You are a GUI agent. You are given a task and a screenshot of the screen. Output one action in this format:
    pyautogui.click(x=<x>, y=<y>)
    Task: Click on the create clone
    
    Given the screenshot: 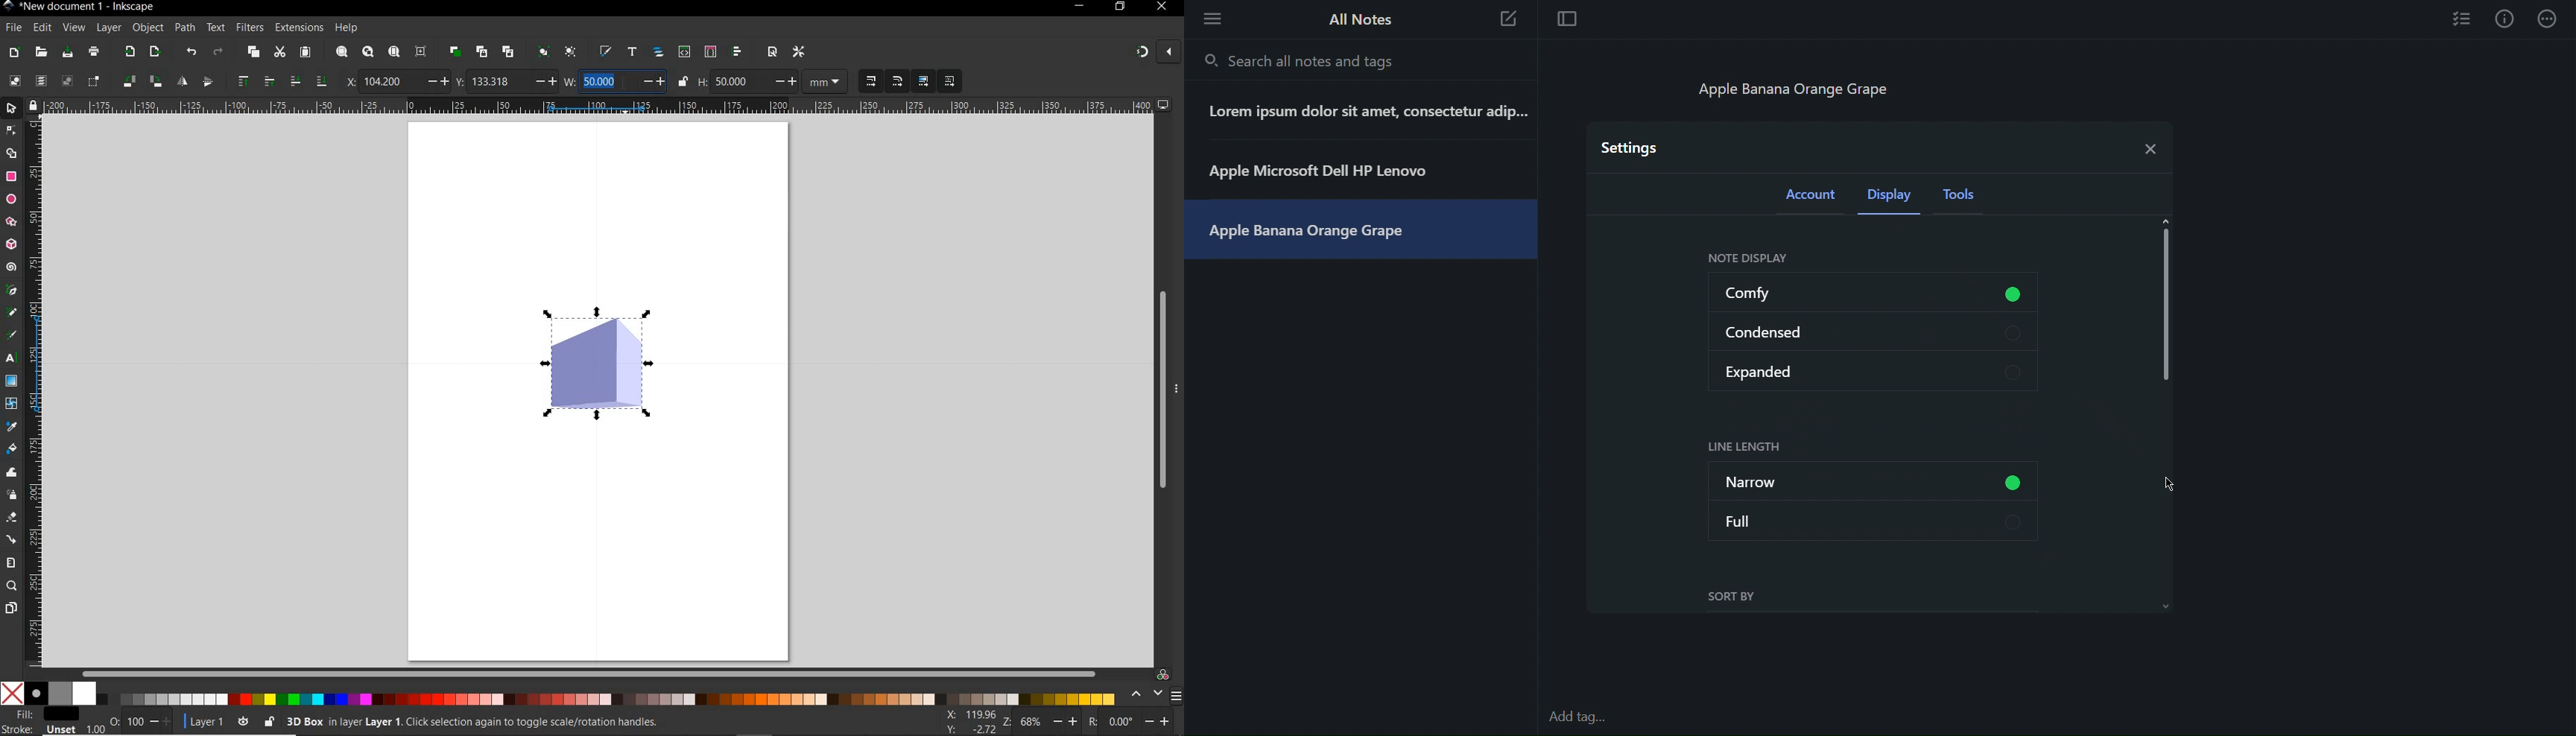 What is the action you would take?
    pyautogui.click(x=481, y=51)
    